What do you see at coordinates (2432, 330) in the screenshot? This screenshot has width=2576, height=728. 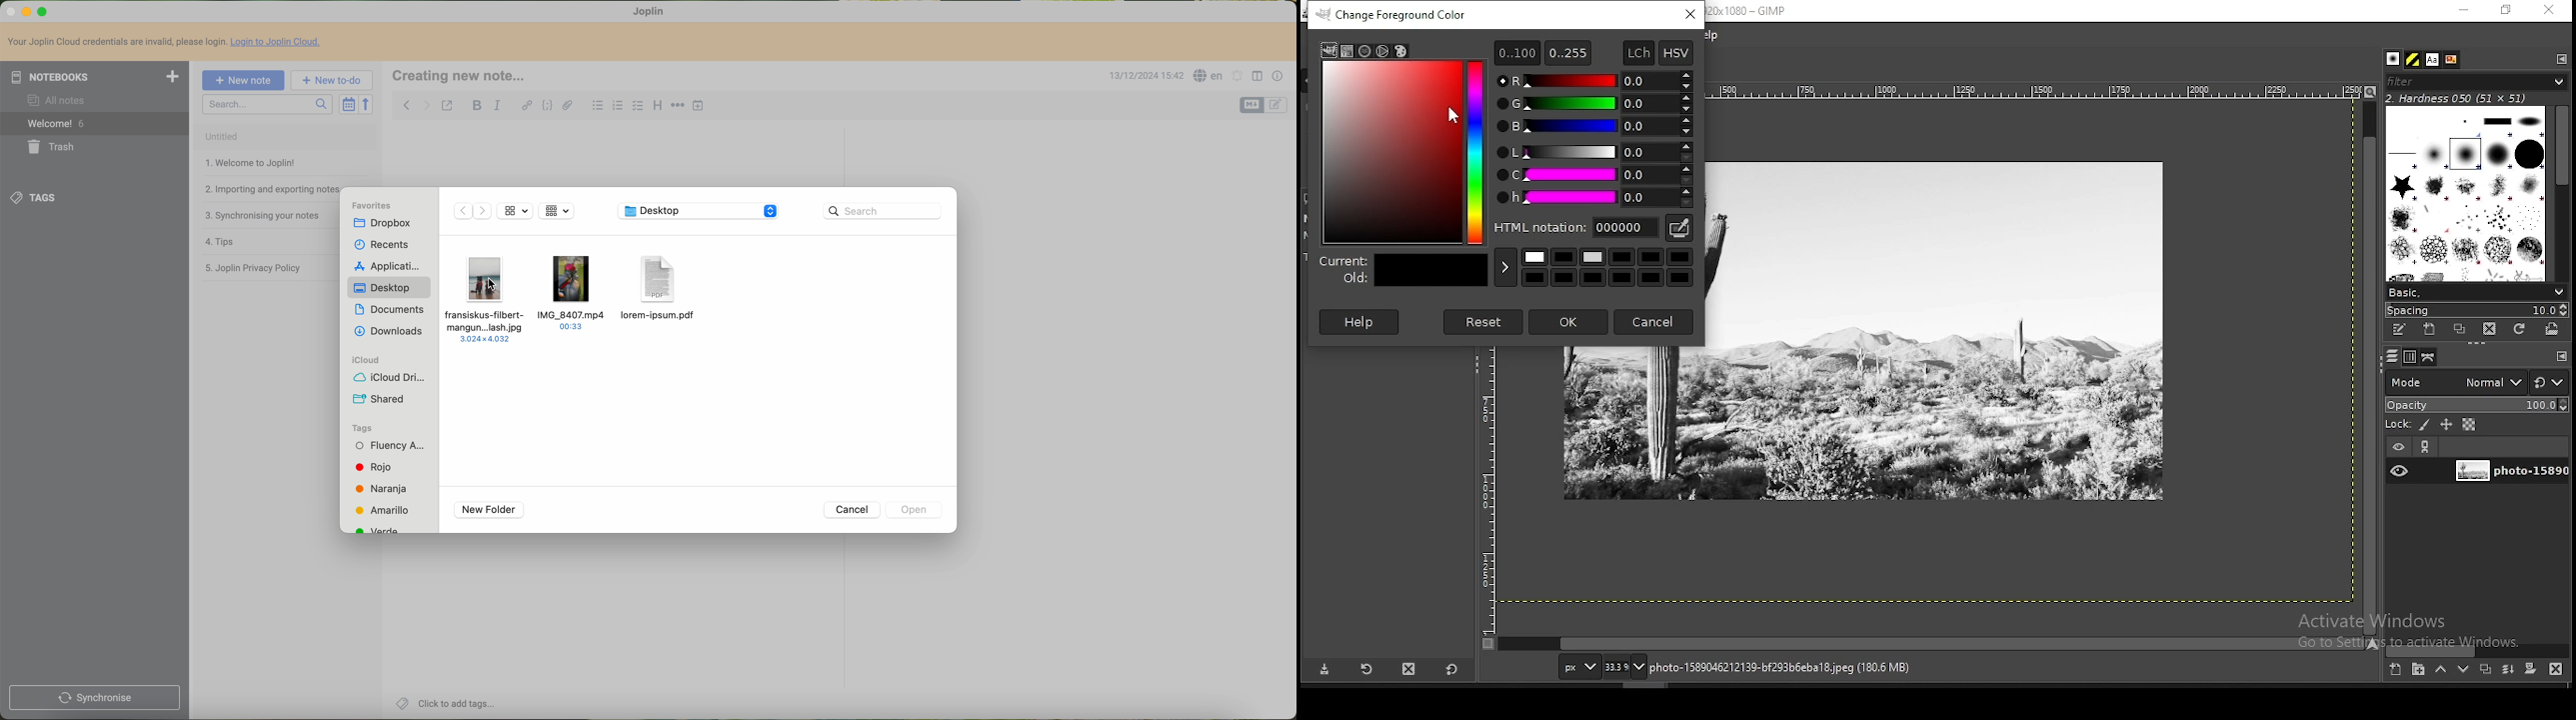 I see `create a new brush` at bounding box center [2432, 330].